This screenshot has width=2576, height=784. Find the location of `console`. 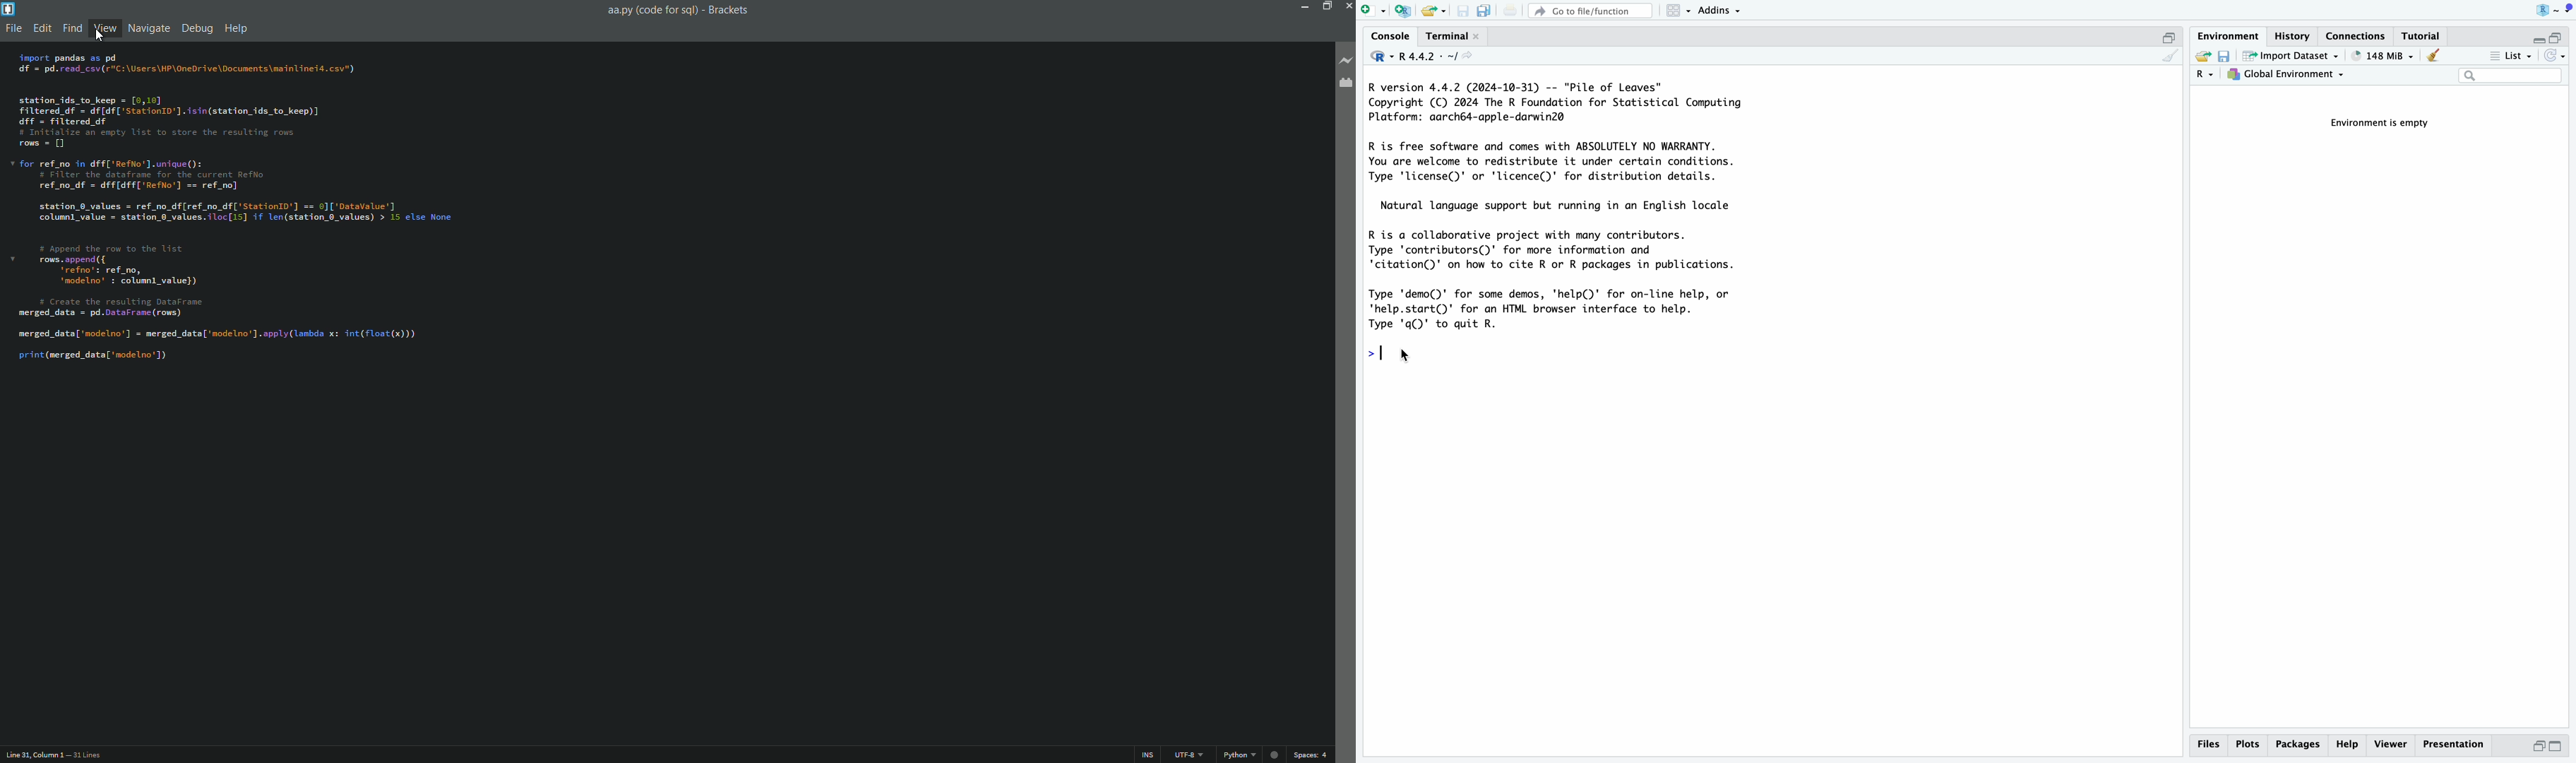

console is located at coordinates (1385, 36).